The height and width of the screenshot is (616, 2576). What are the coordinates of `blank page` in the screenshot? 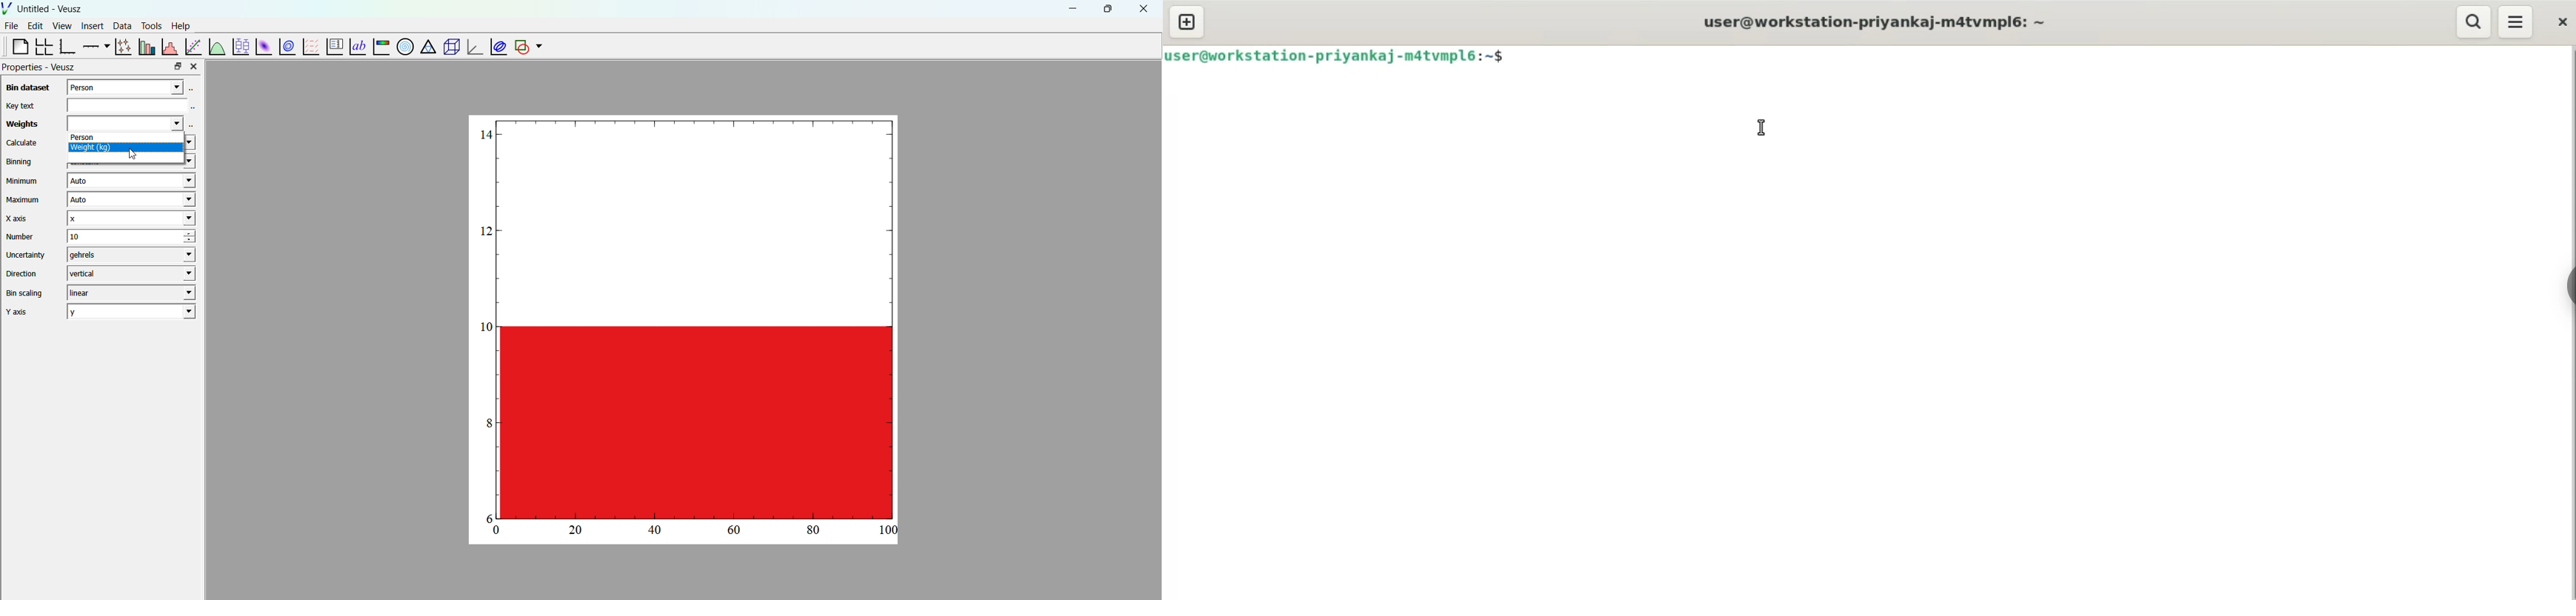 It's located at (15, 46).